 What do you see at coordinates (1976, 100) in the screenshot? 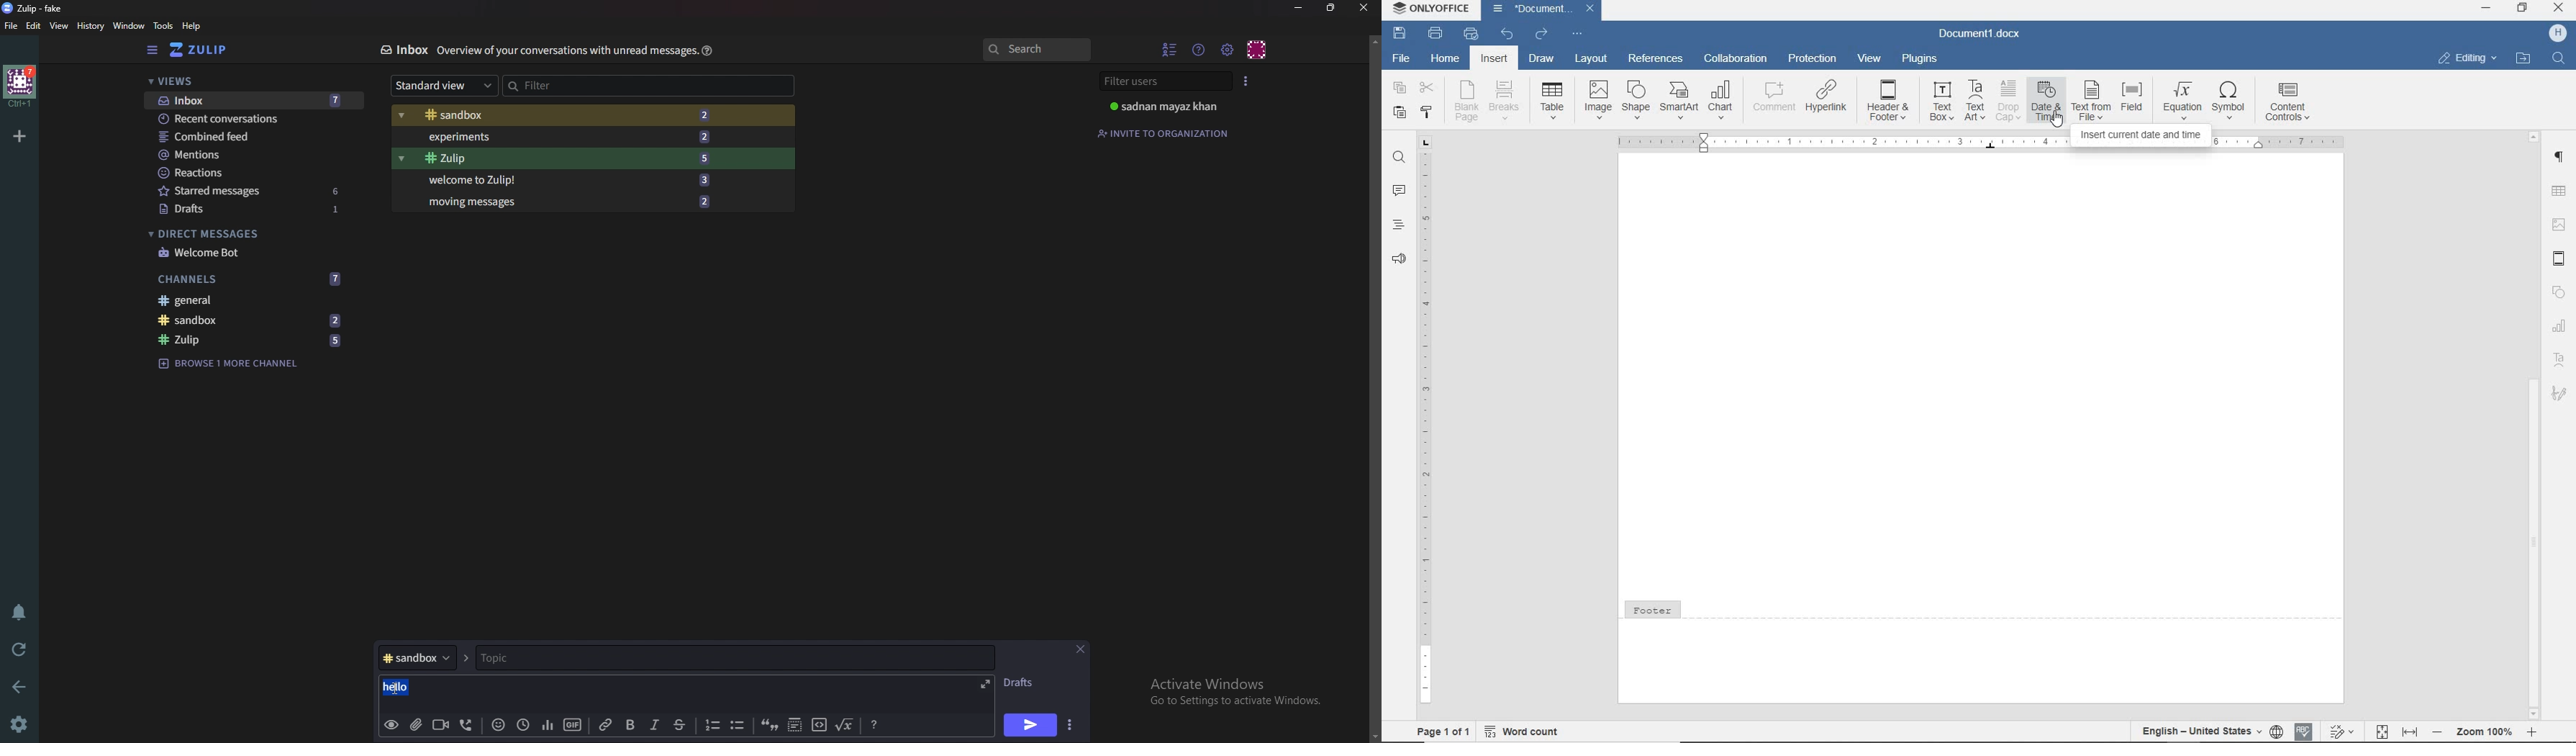
I see `text art` at bounding box center [1976, 100].